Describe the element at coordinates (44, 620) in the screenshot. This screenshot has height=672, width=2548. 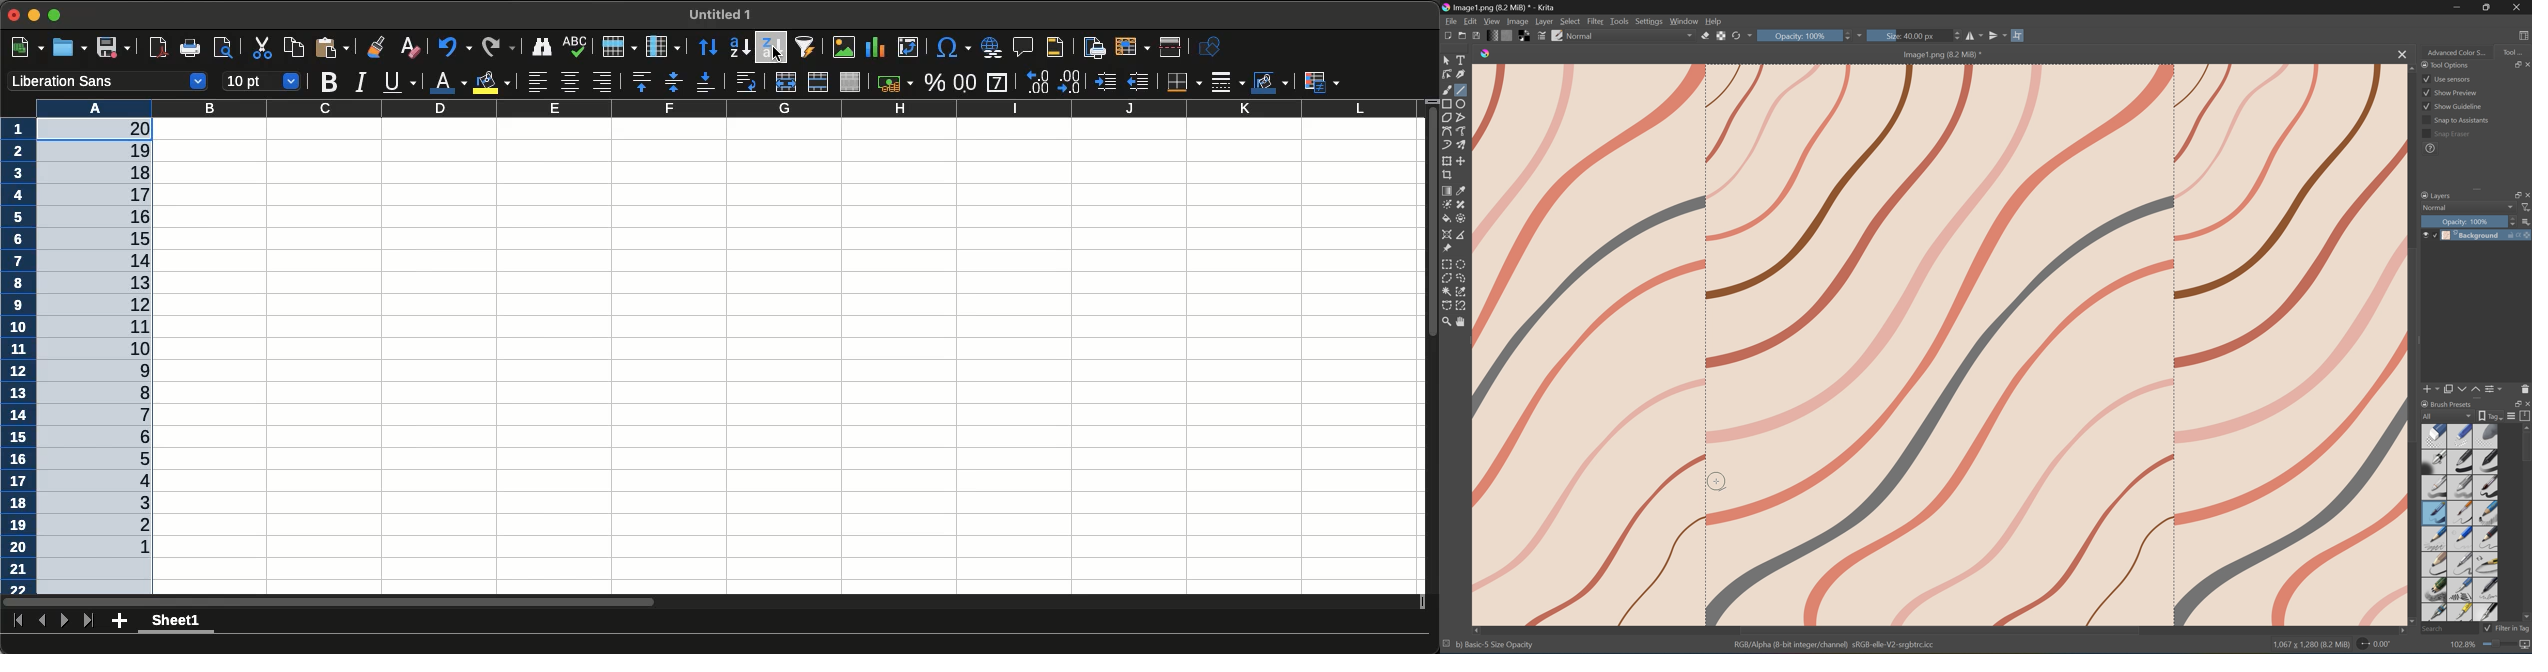
I see `Previous sheet` at that location.